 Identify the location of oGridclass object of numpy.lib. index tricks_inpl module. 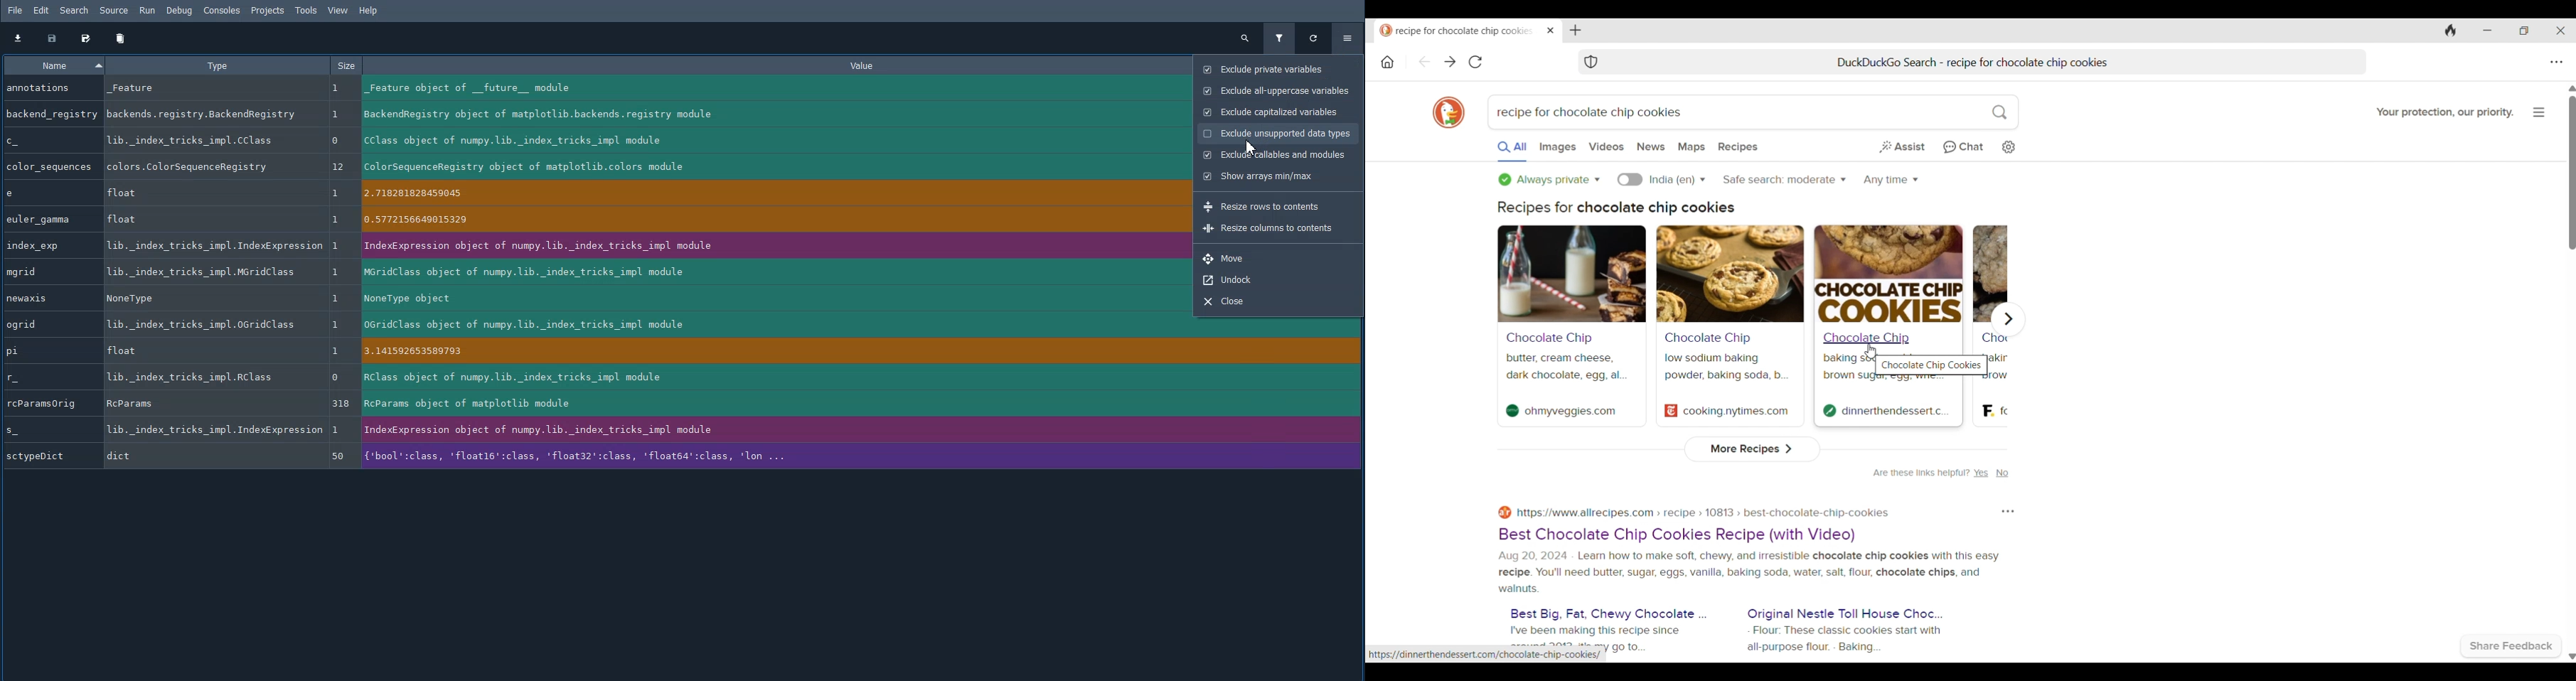
(767, 323).